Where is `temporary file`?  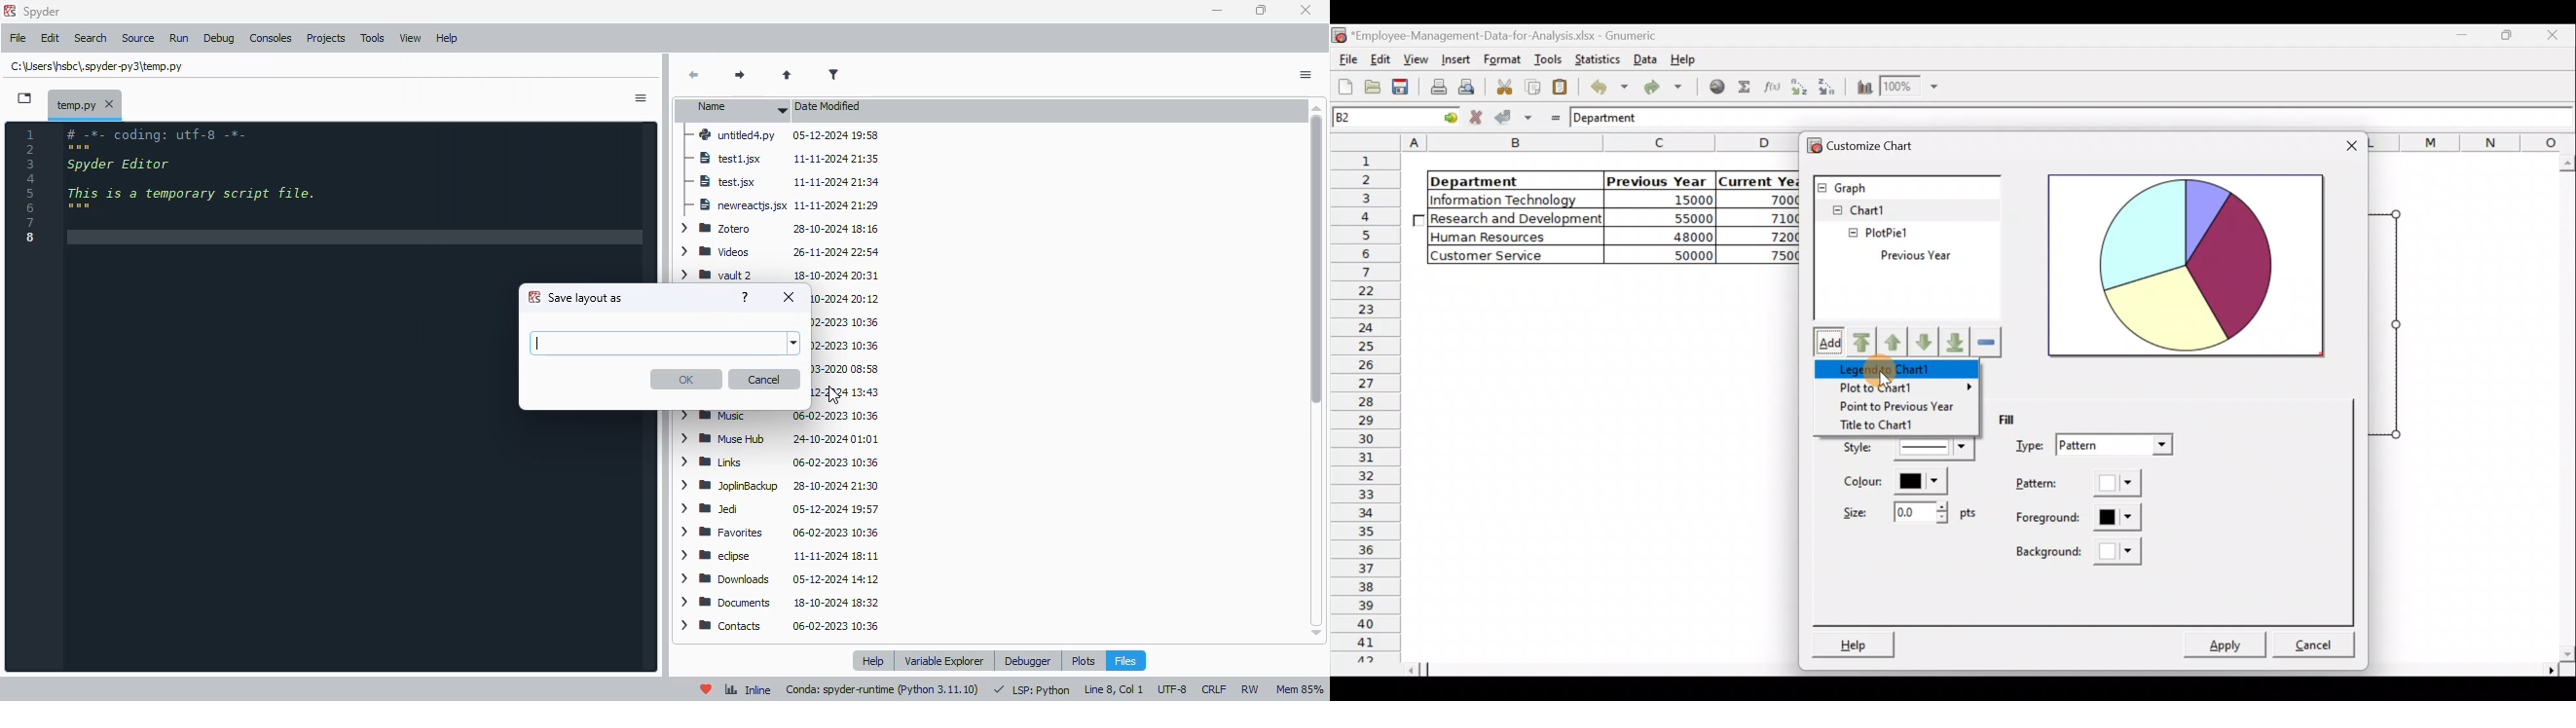
temporary file is located at coordinates (85, 102).